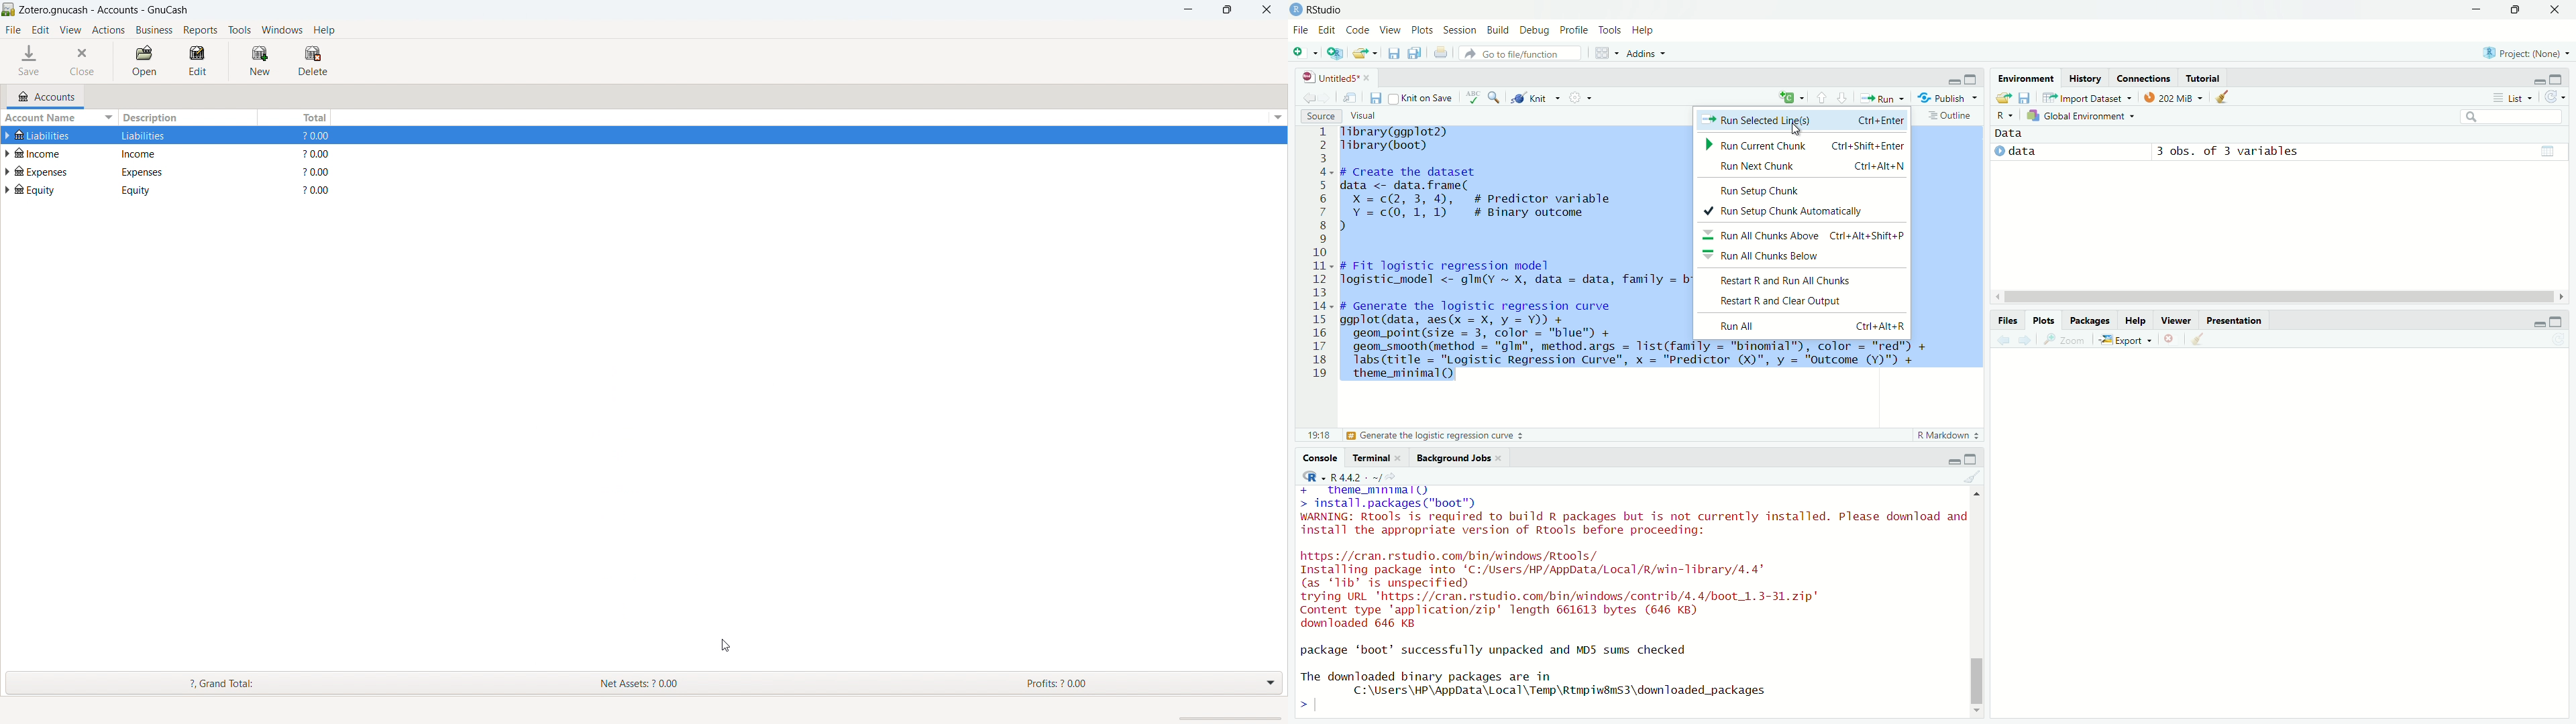 Image resolution: width=2576 pixels, height=728 pixels. Describe the element at coordinates (1460, 30) in the screenshot. I see `Session` at that location.